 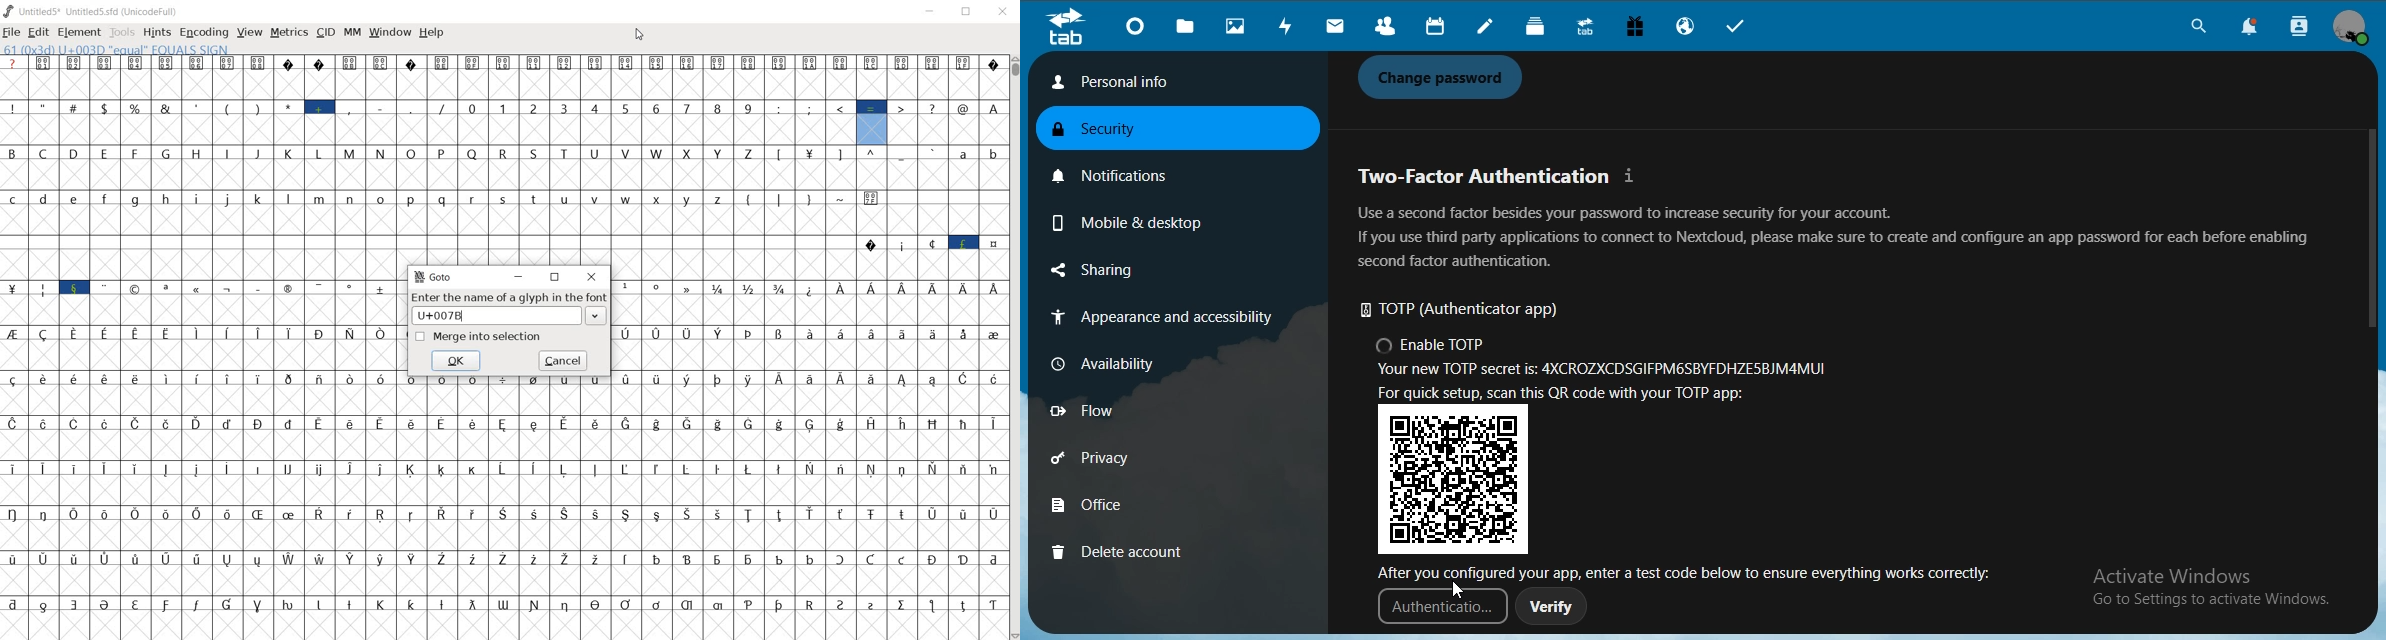 What do you see at coordinates (1743, 28) in the screenshot?
I see `tasks` at bounding box center [1743, 28].